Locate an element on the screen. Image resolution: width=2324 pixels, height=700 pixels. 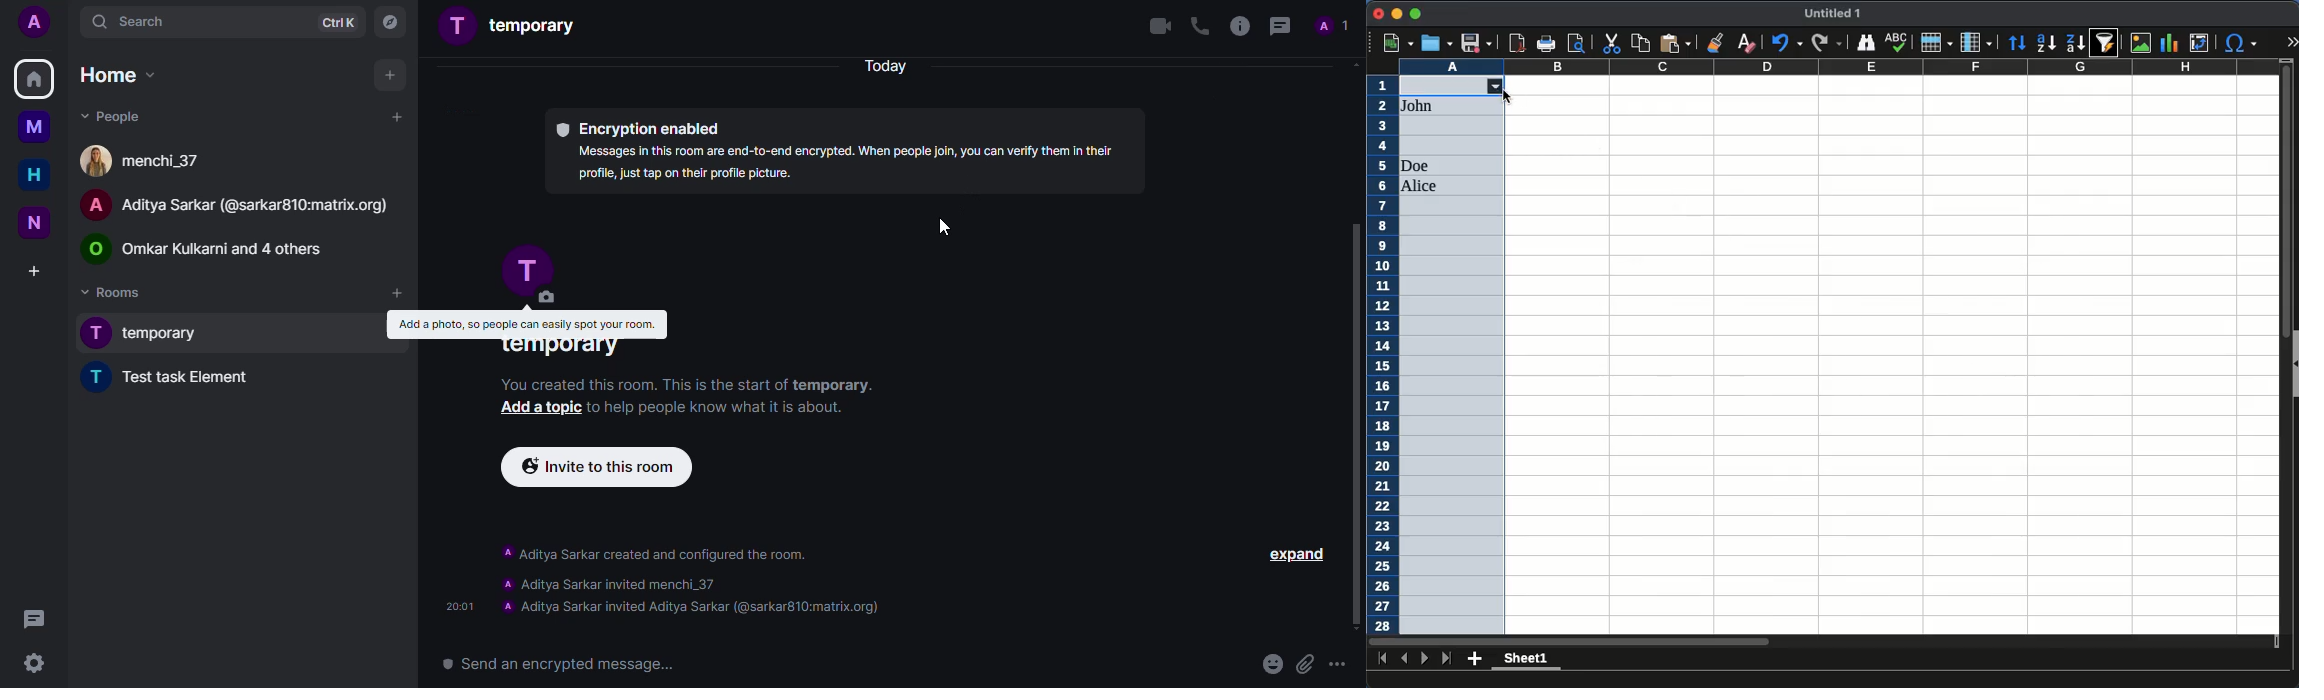
expand is located at coordinates (1299, 551).